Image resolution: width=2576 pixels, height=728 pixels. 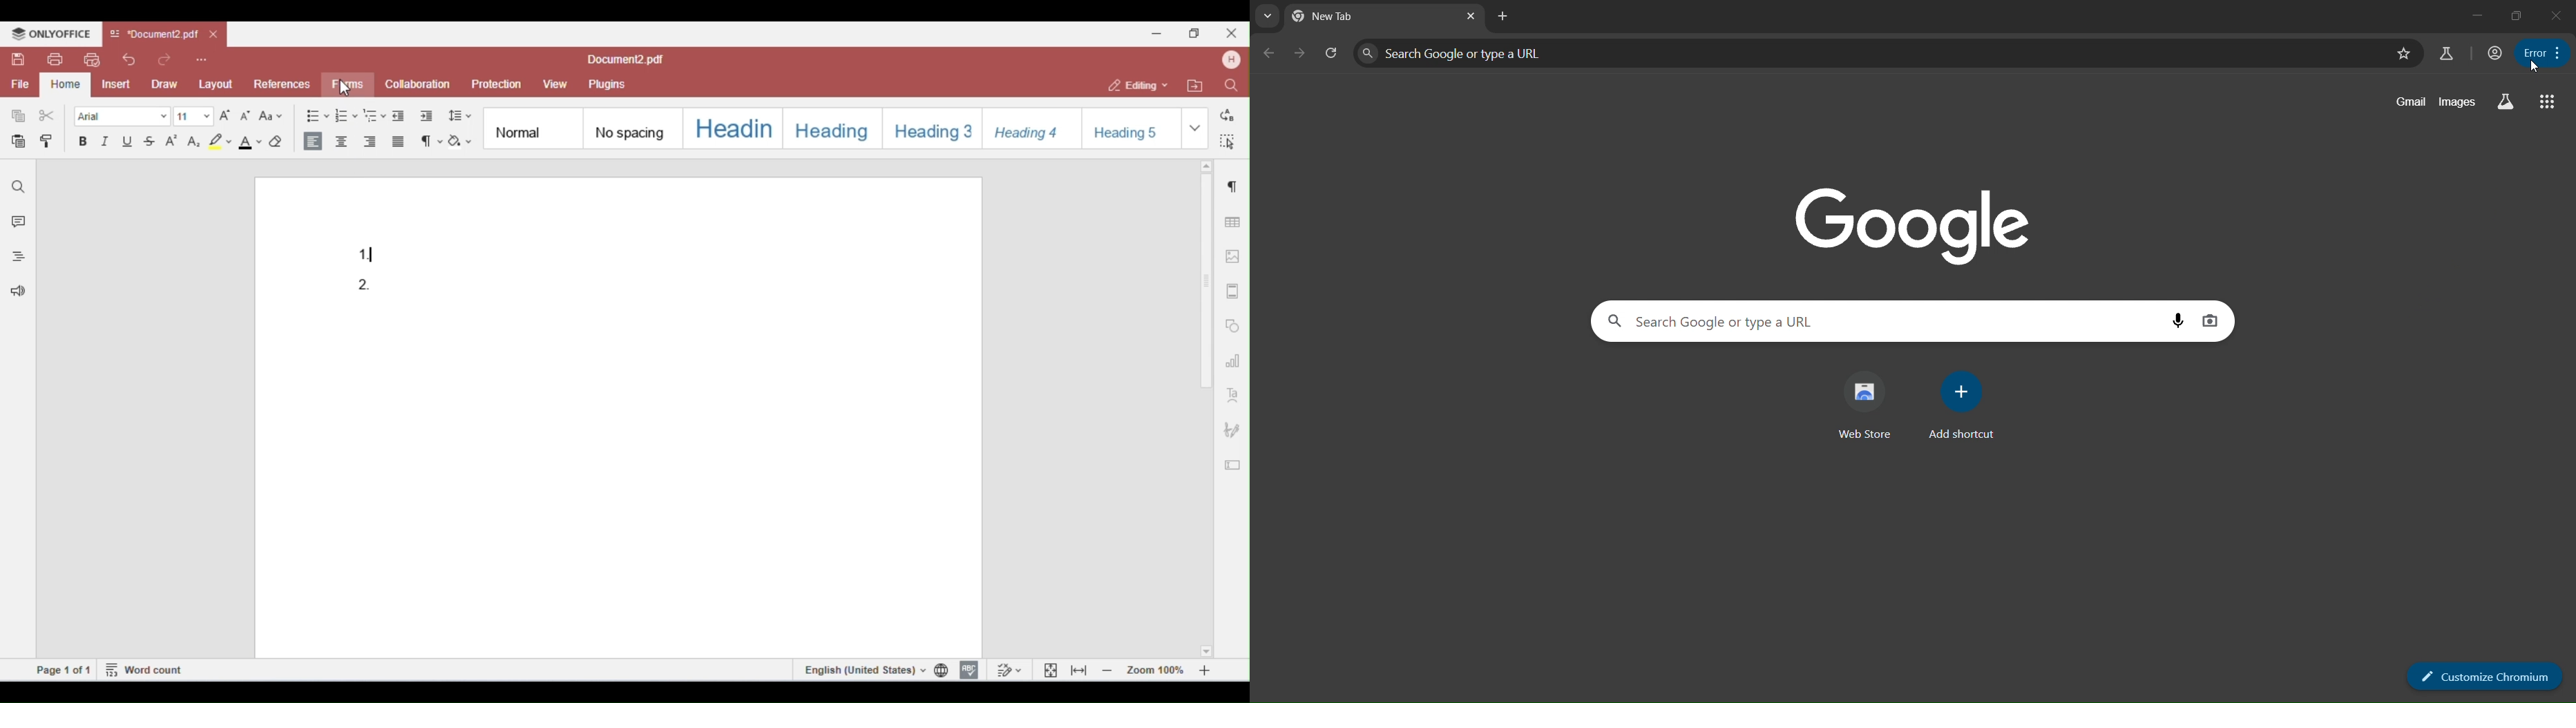 What do you see at coordinates (2541, 50) in the screenshot?
I see `menu` at bounding box center [2541, 50].